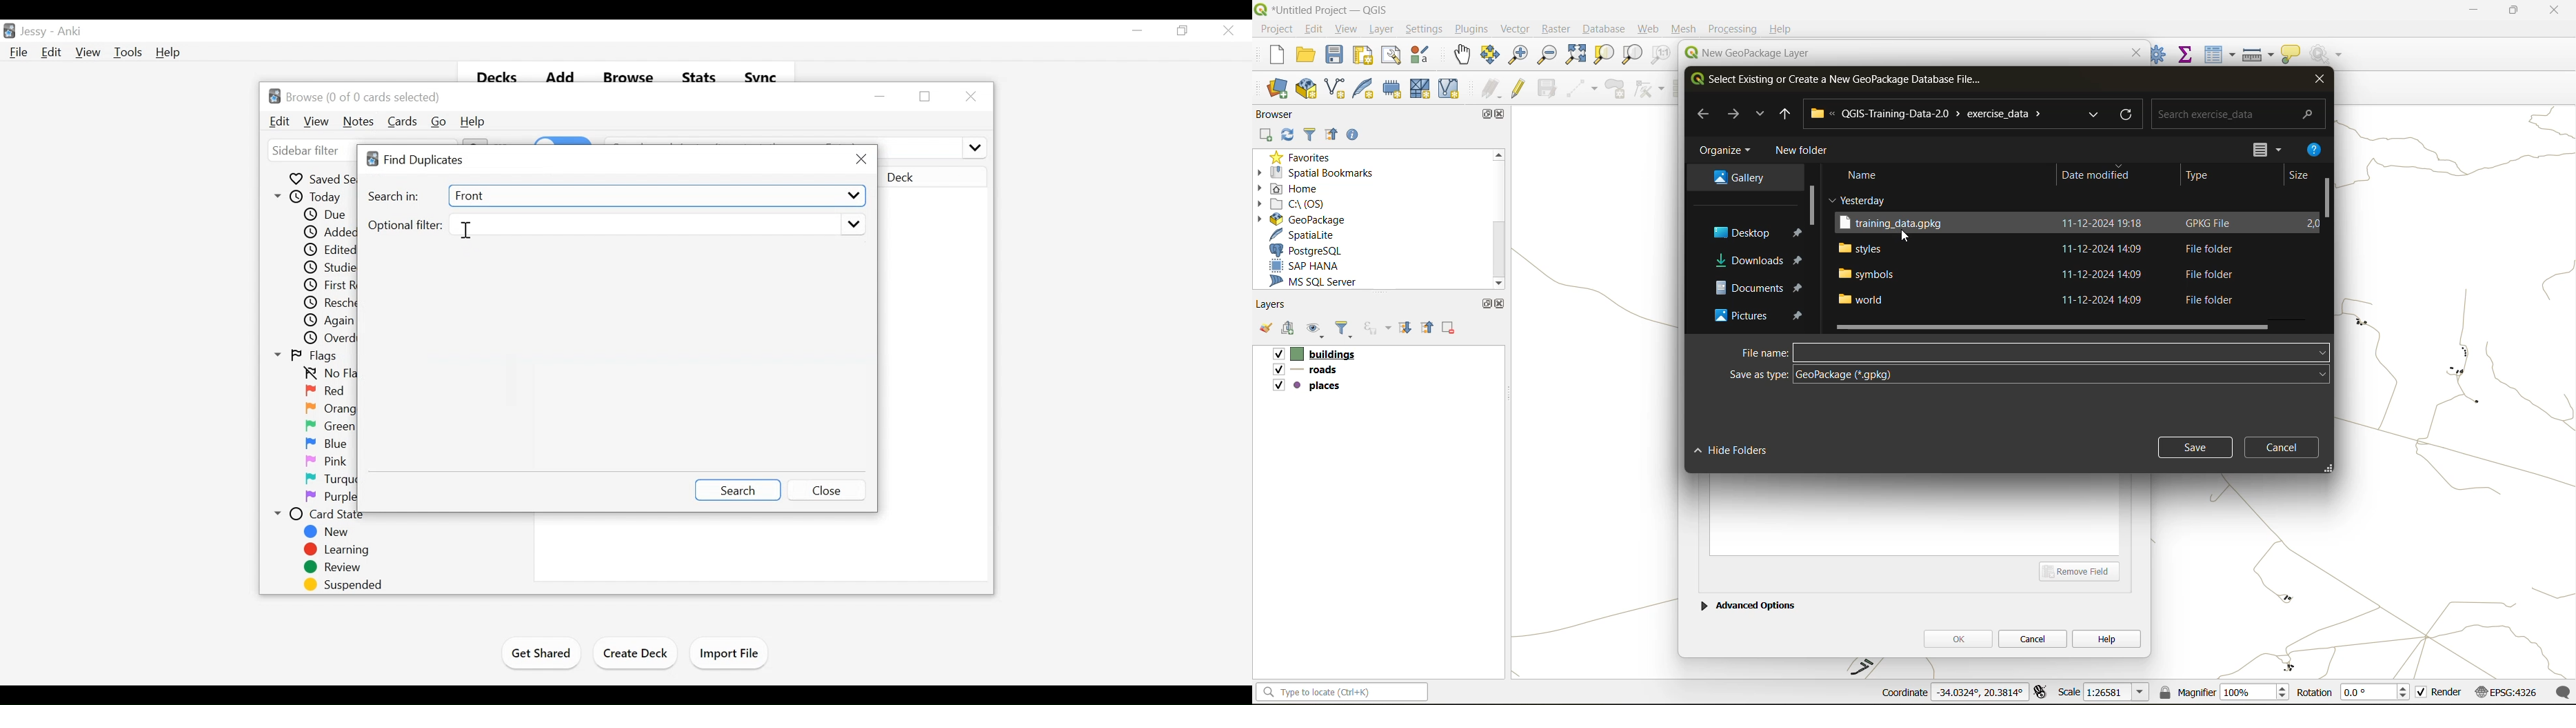 This screenshot has width=2576, height=728. Describe the element at coordinates (1274, 305) in the screenshot. I see `layers` at that location.